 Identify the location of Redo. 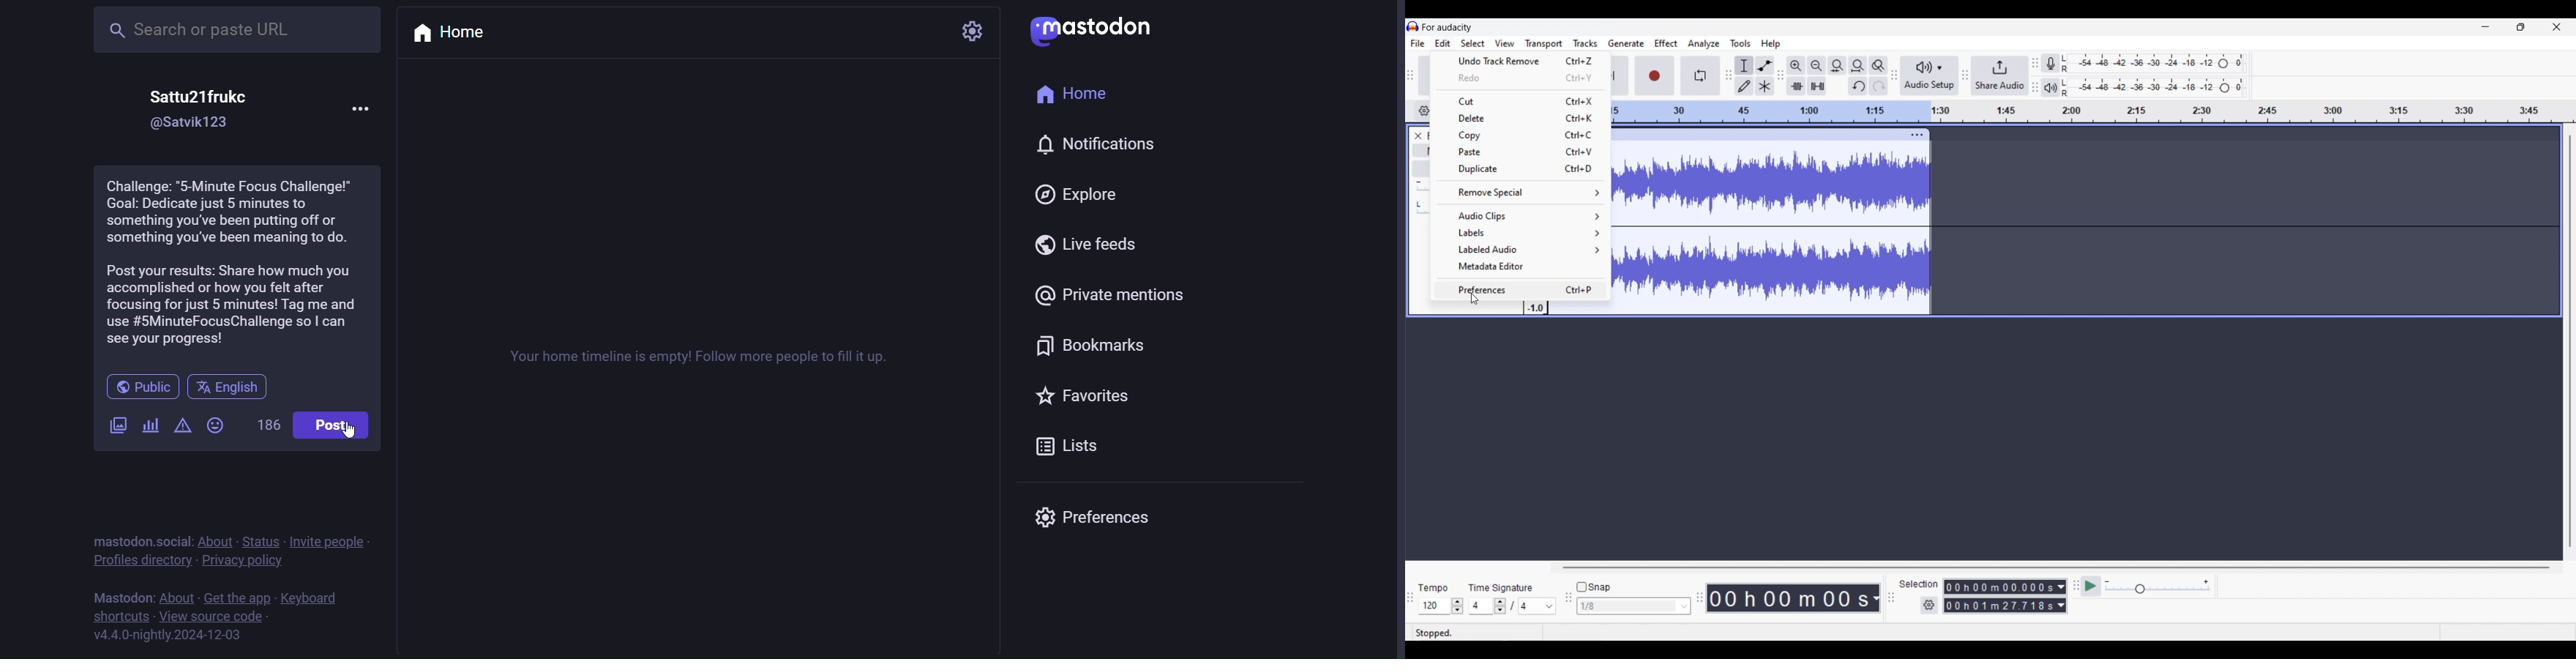
(1523, 78).